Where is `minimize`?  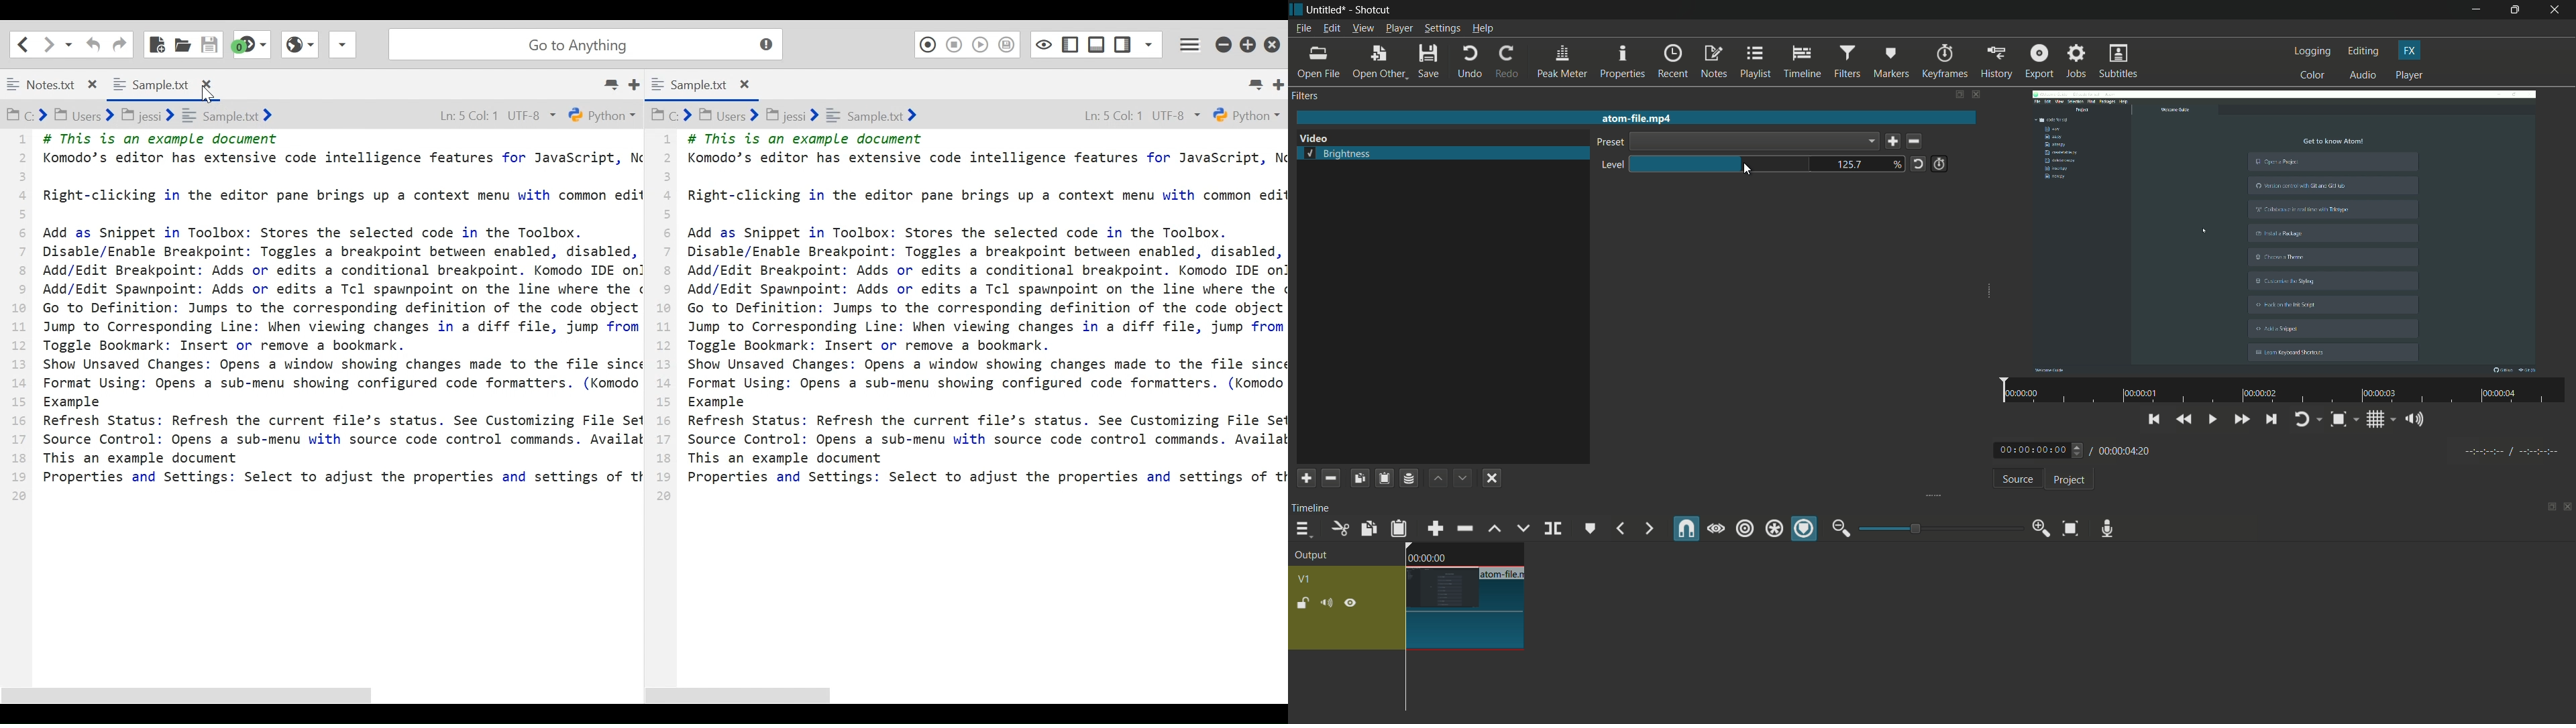
minimize is located at coordinates (2476, 10).